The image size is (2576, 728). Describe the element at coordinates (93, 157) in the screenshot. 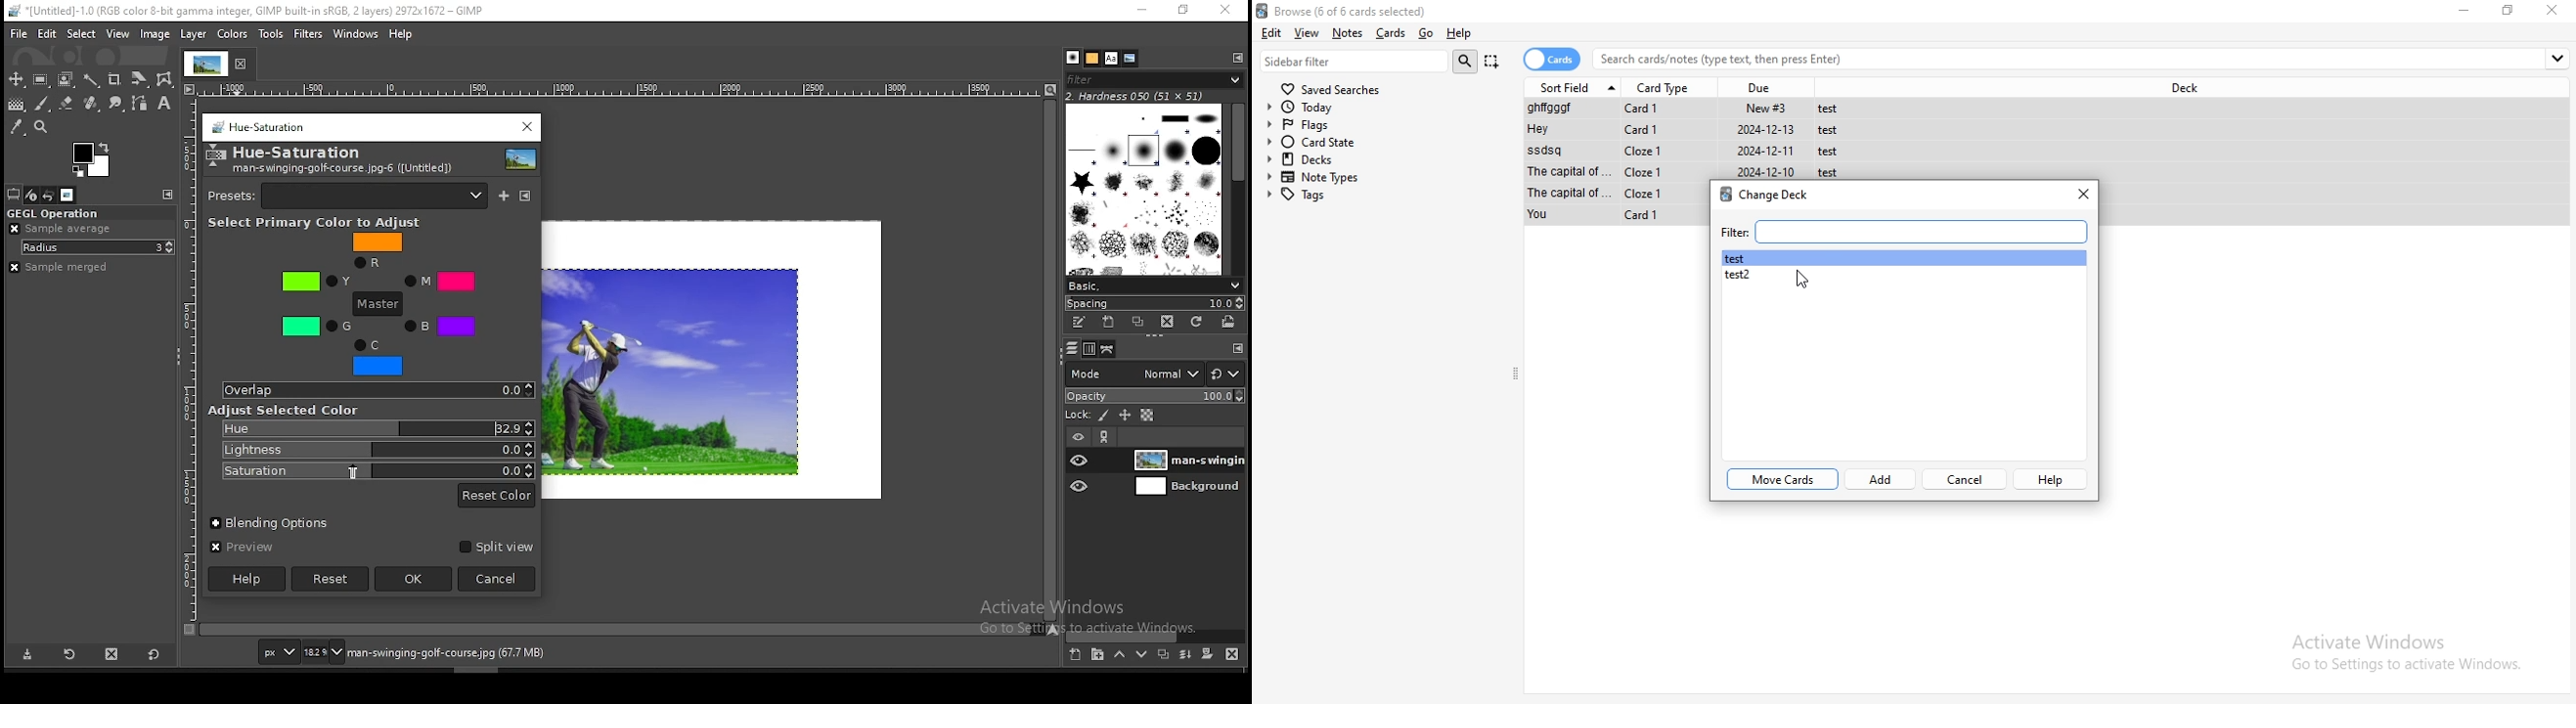

I see `colors` at that location.